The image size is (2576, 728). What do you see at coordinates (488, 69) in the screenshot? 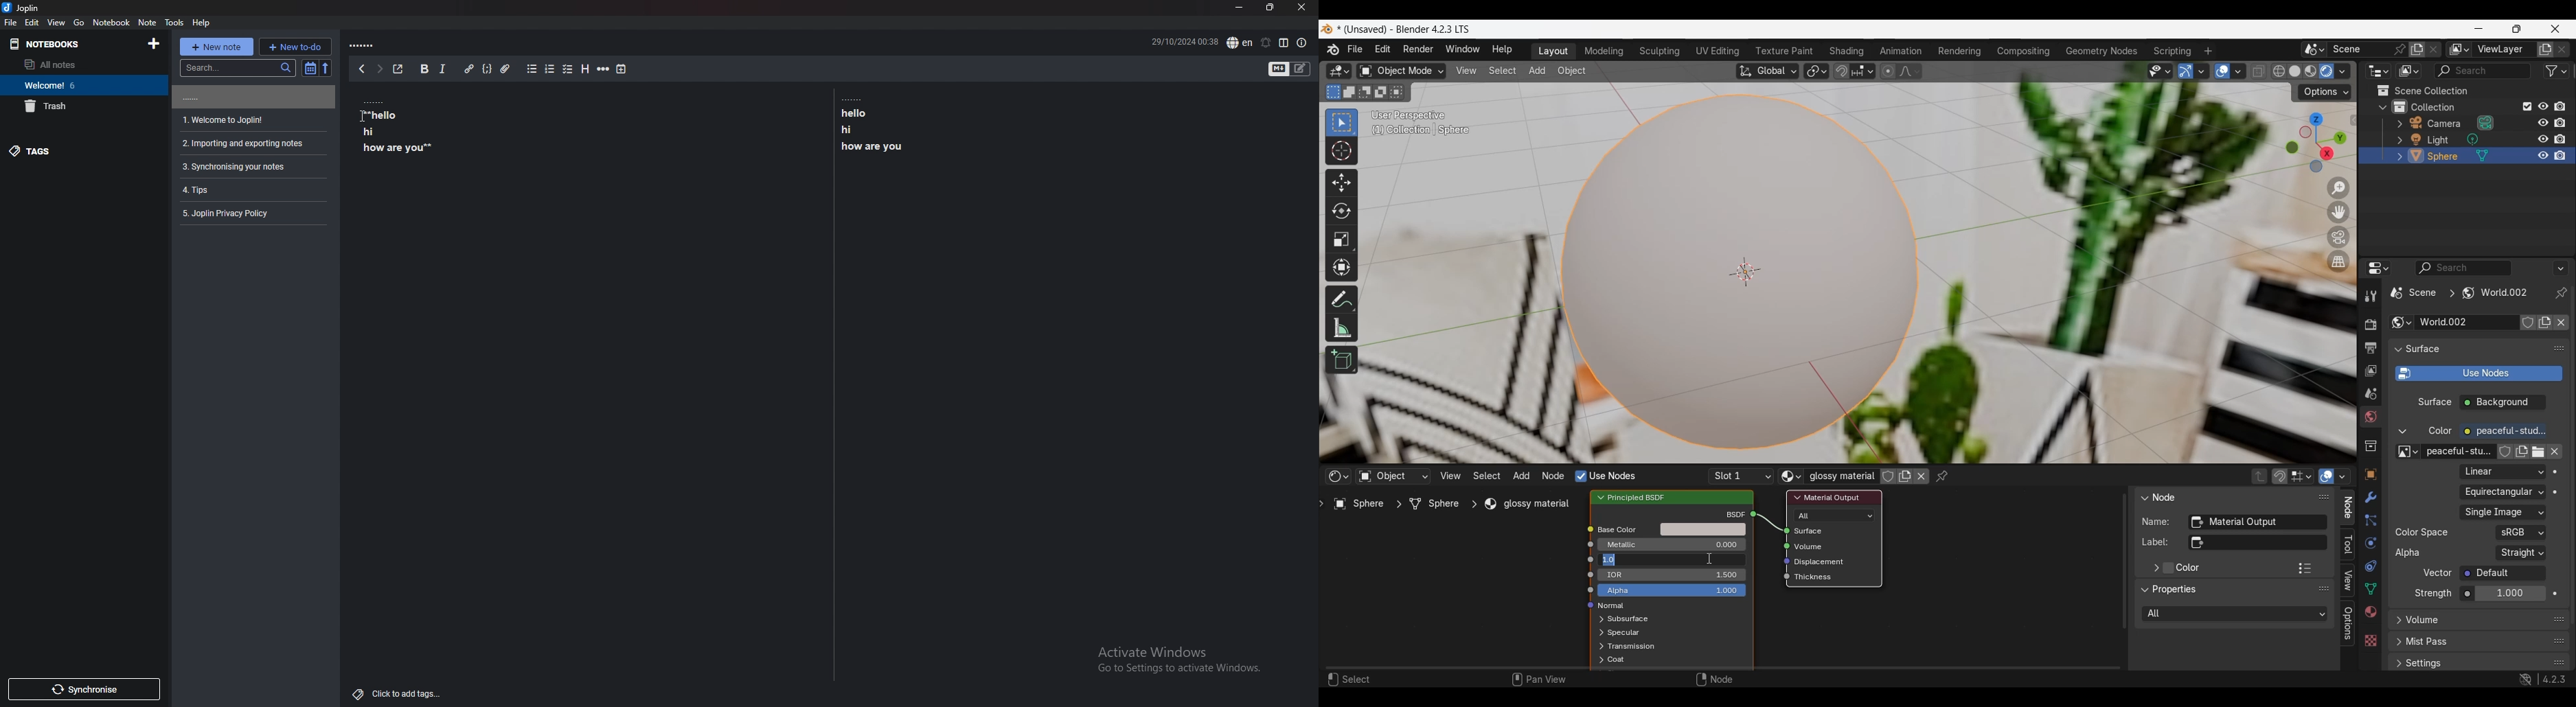
I see `code` at bounding box center [488, 69].